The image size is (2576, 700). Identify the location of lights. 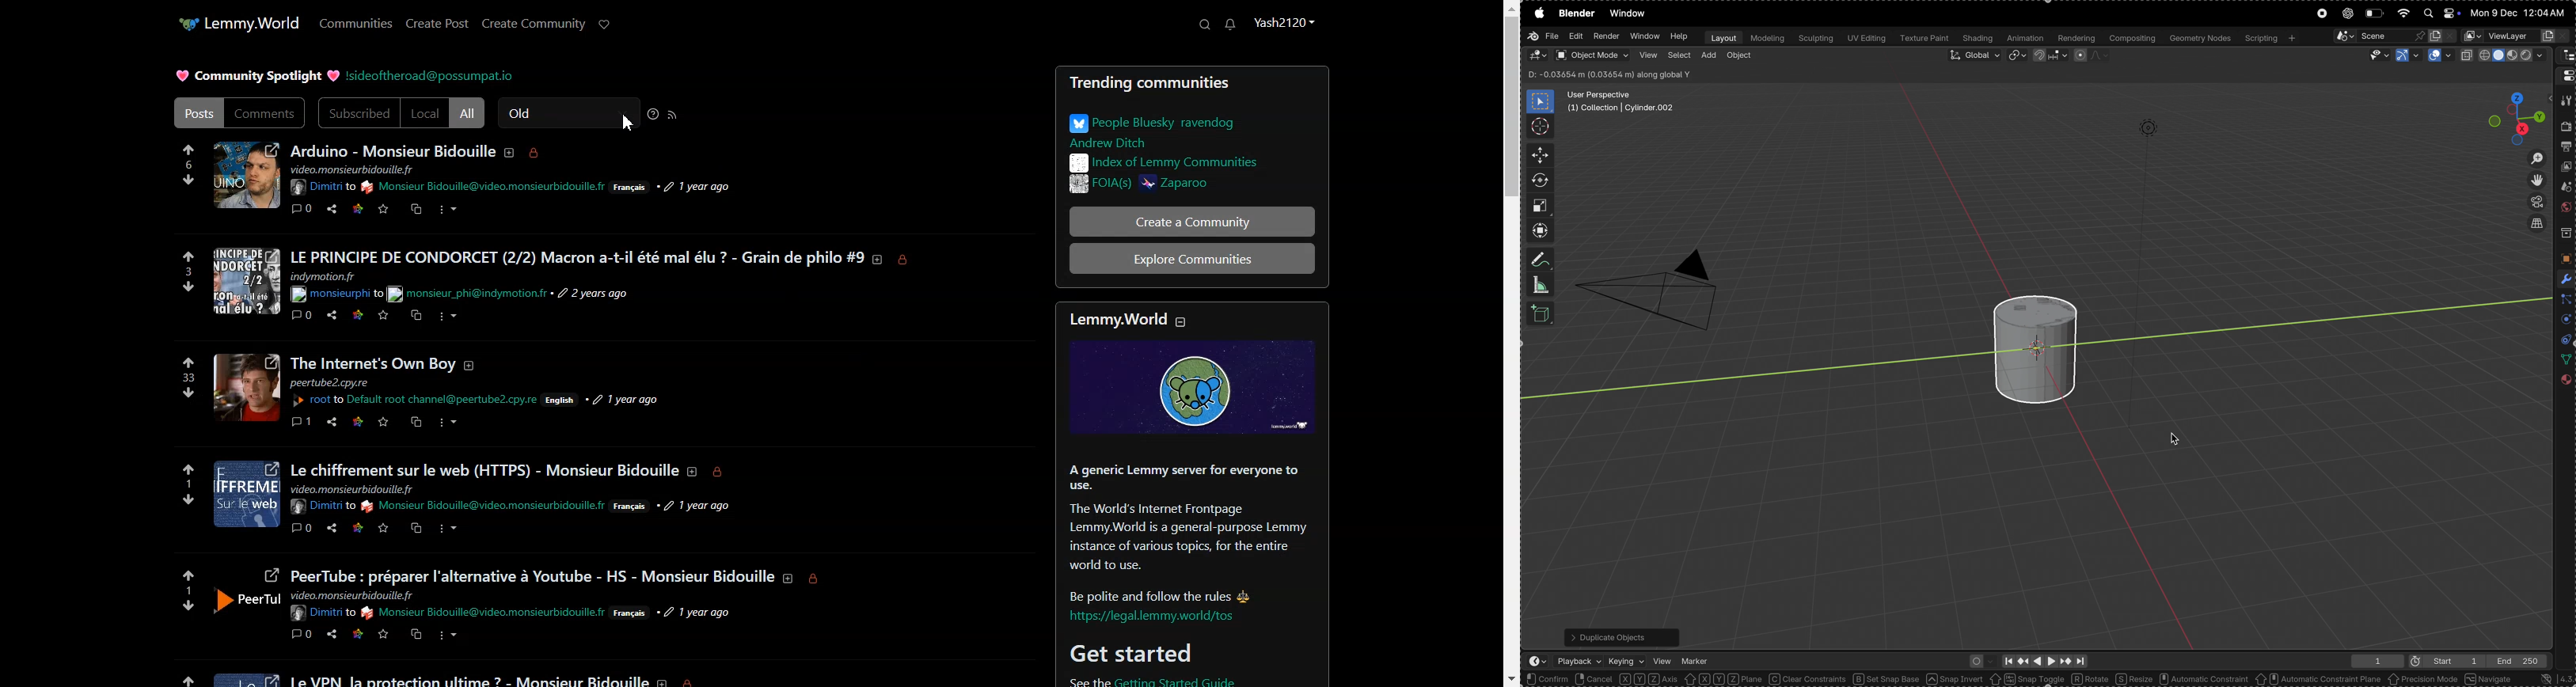
(2144, 133).